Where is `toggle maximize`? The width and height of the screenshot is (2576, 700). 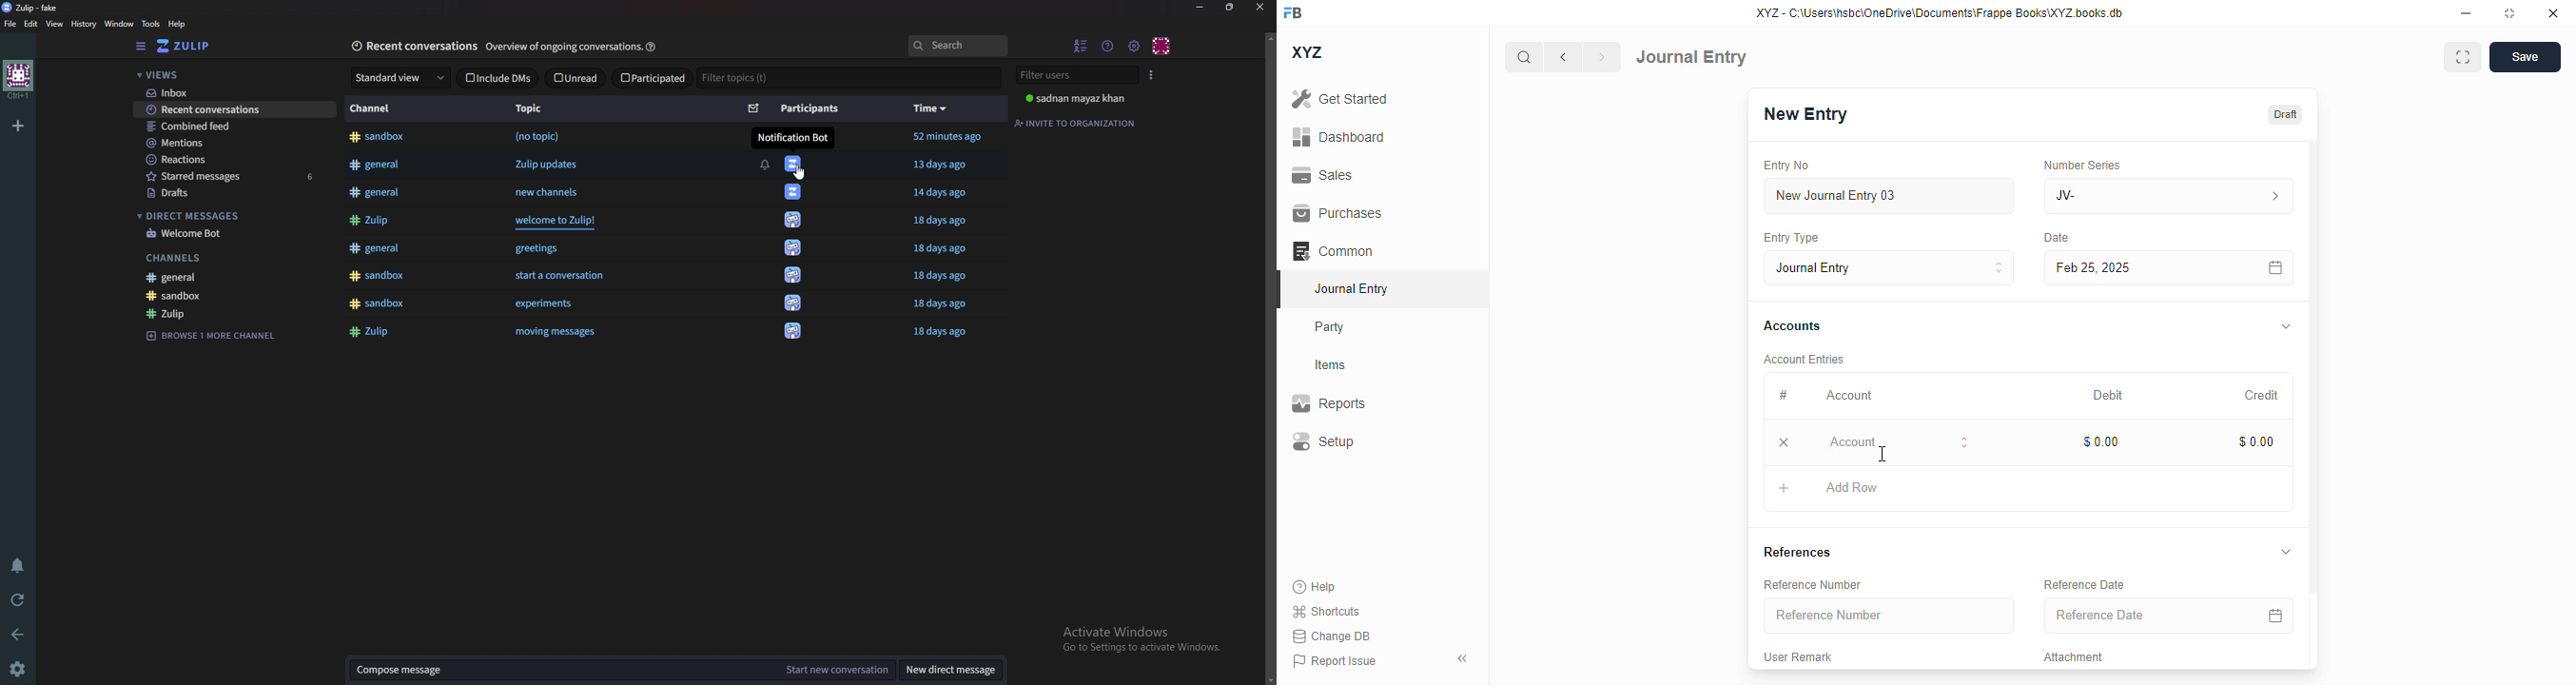 toggle maximize is located at coordinates (2508, 13).